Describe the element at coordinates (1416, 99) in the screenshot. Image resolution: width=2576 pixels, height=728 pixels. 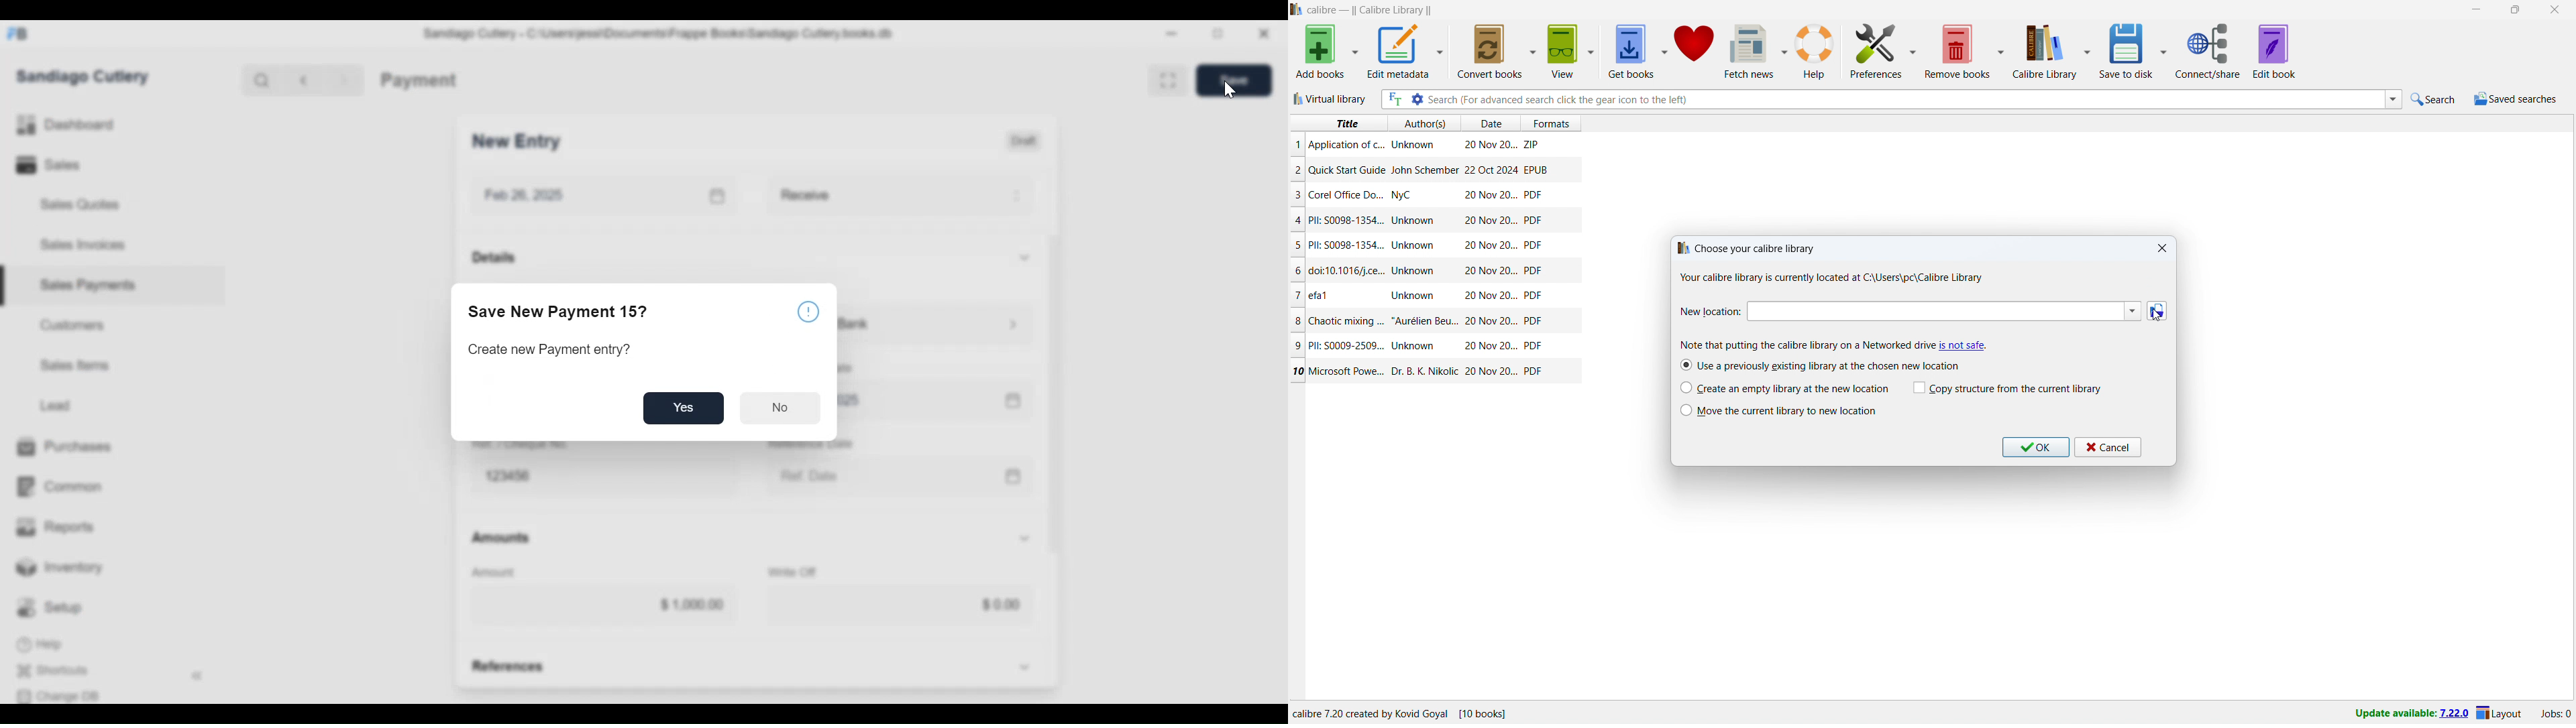
I see `advanced search` at that location.